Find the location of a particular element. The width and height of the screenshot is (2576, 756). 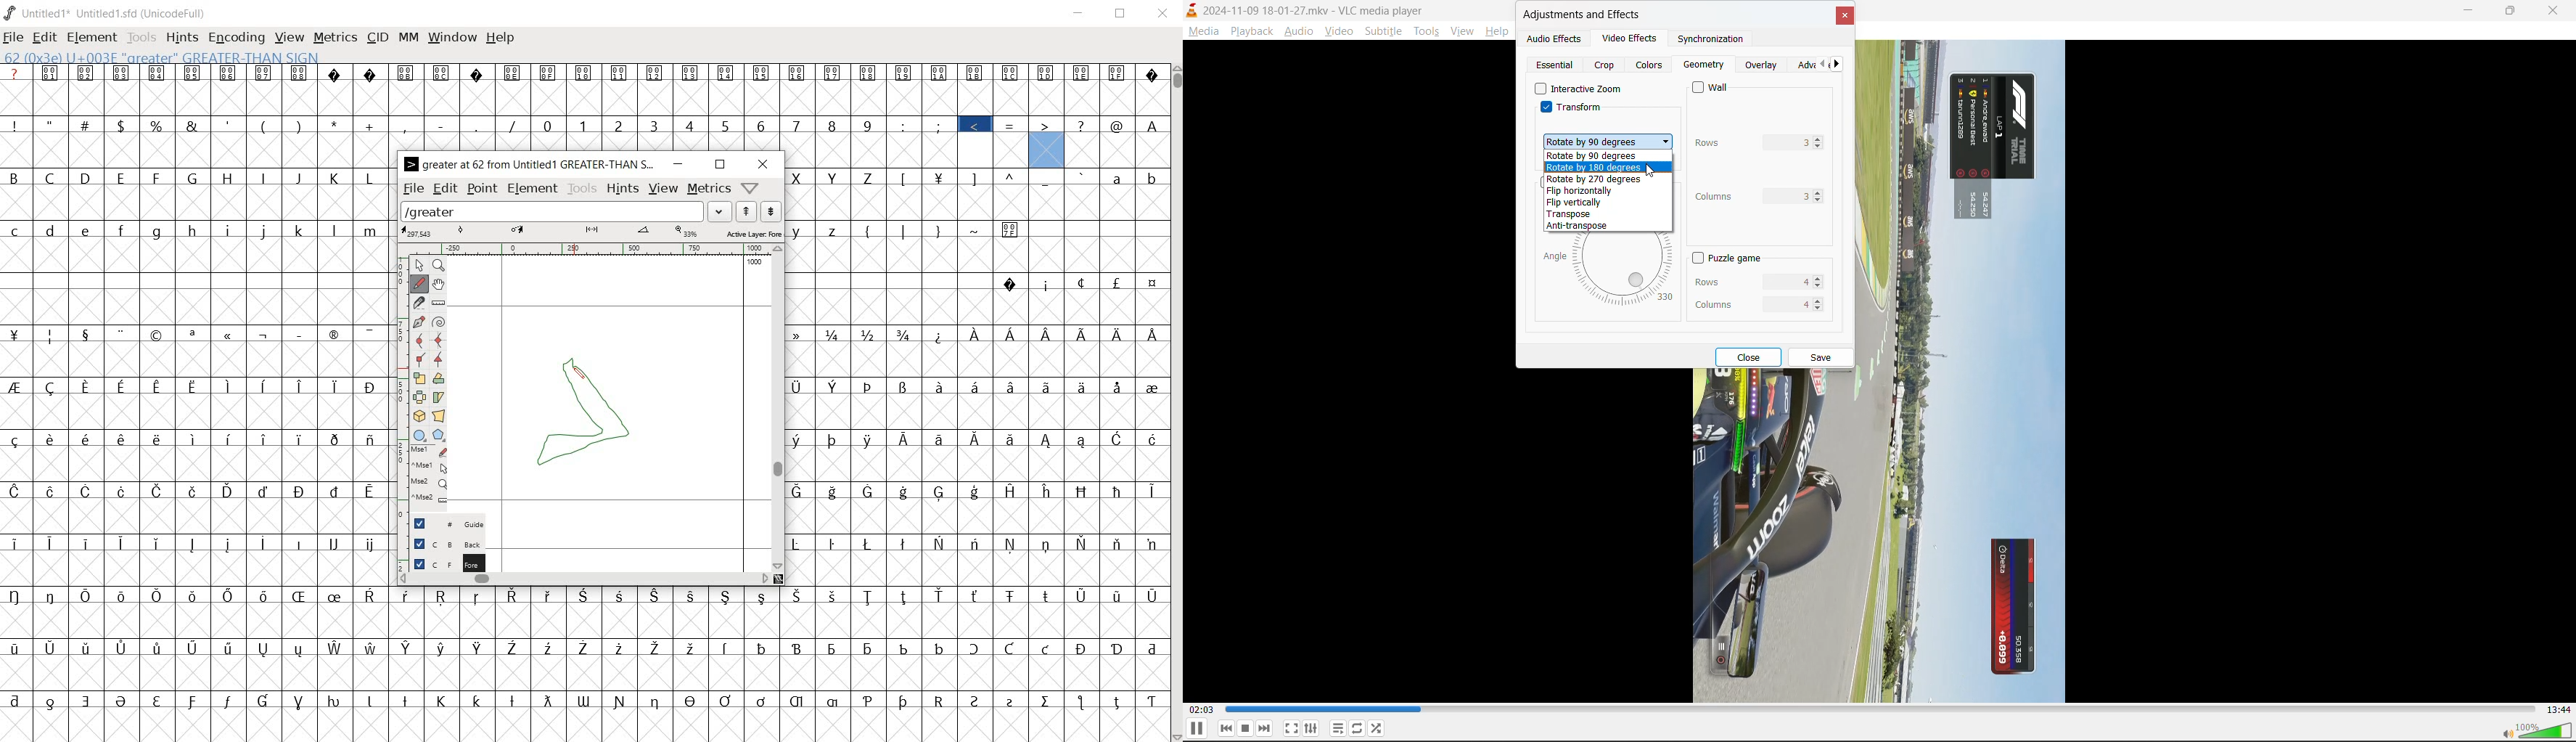

overlay is located at coordinates (1763, 66).